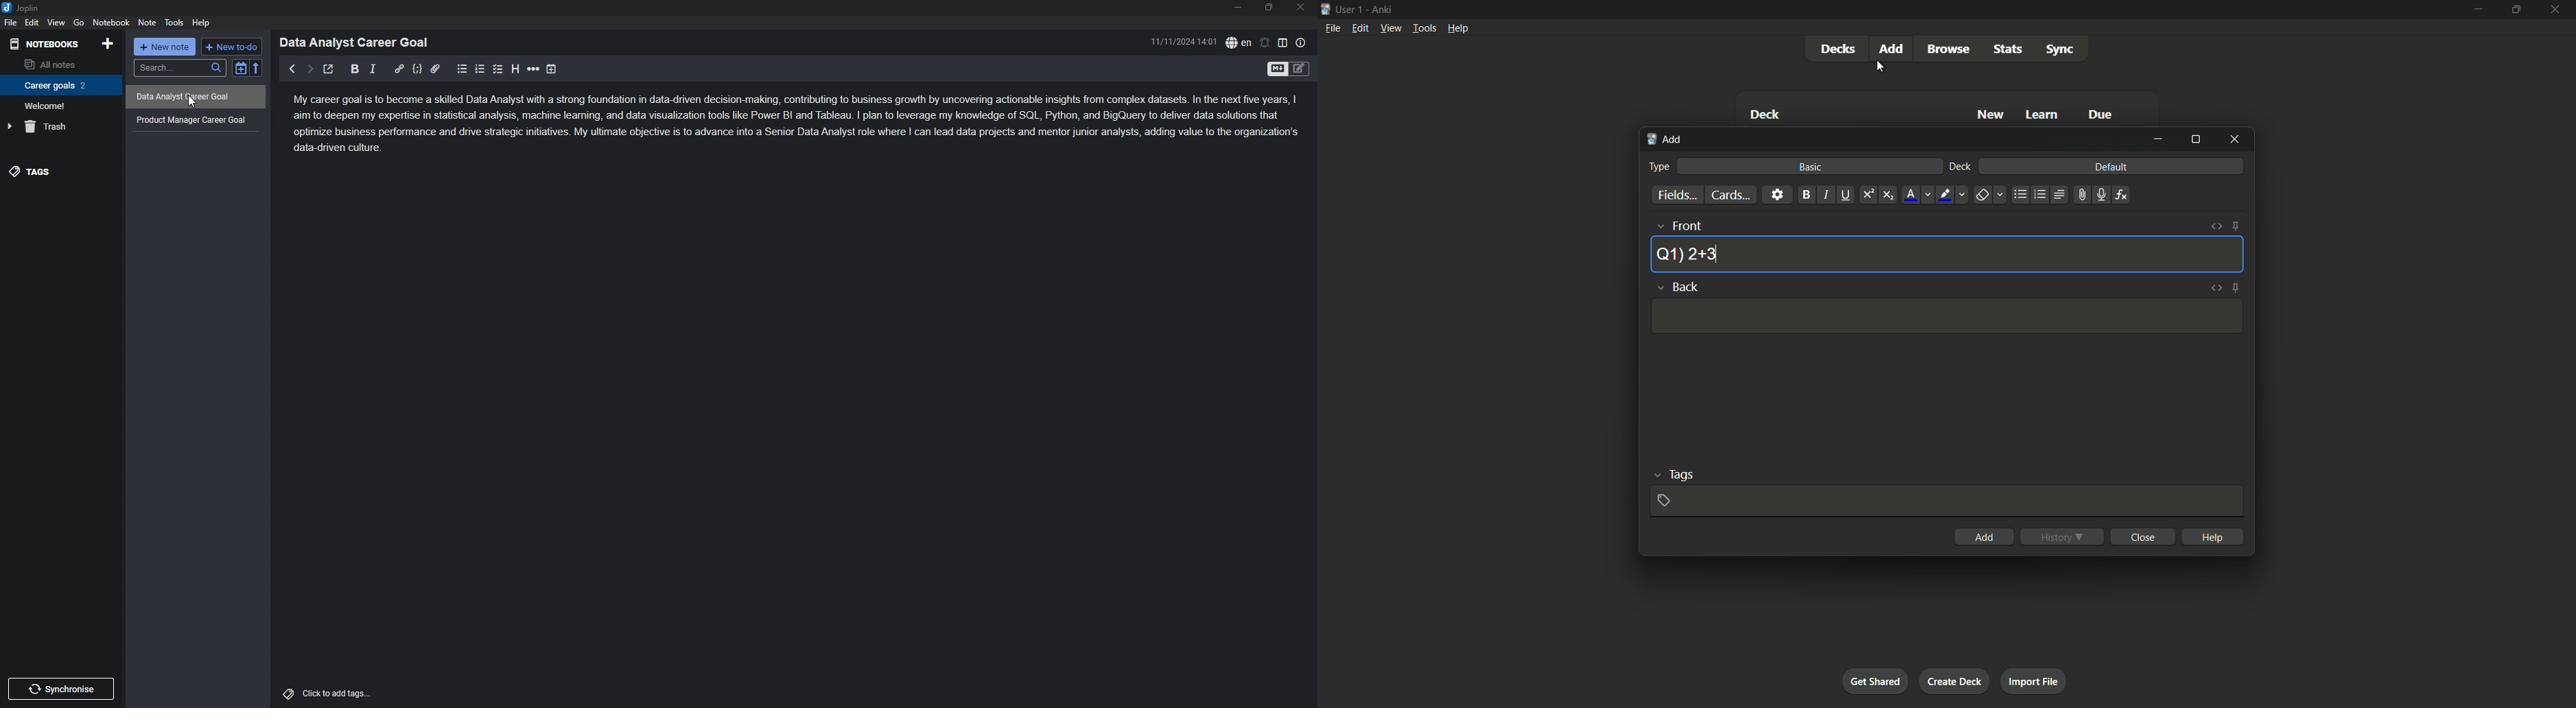  What do you see at coordinates (1265, 43) in the screenshot?
I see `set alarm` at bounding box center [1265, 43].